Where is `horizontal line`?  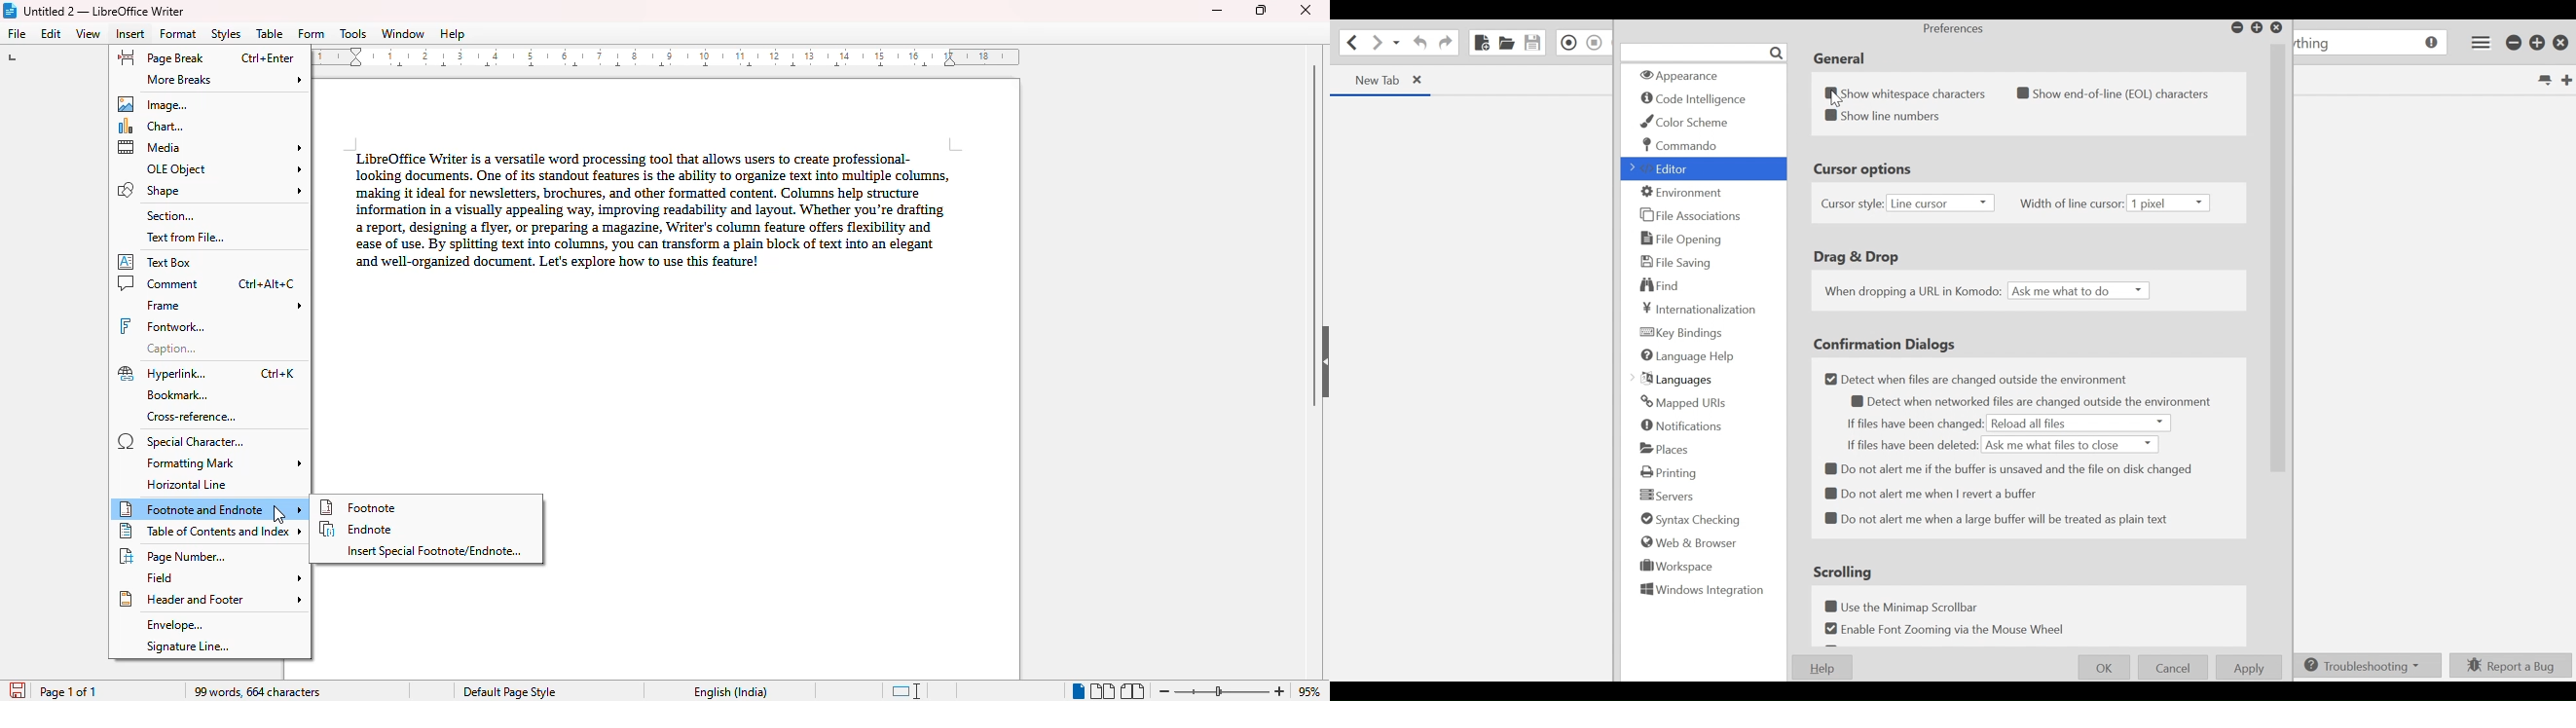 horizontal line is located at coordinates (186, 485).